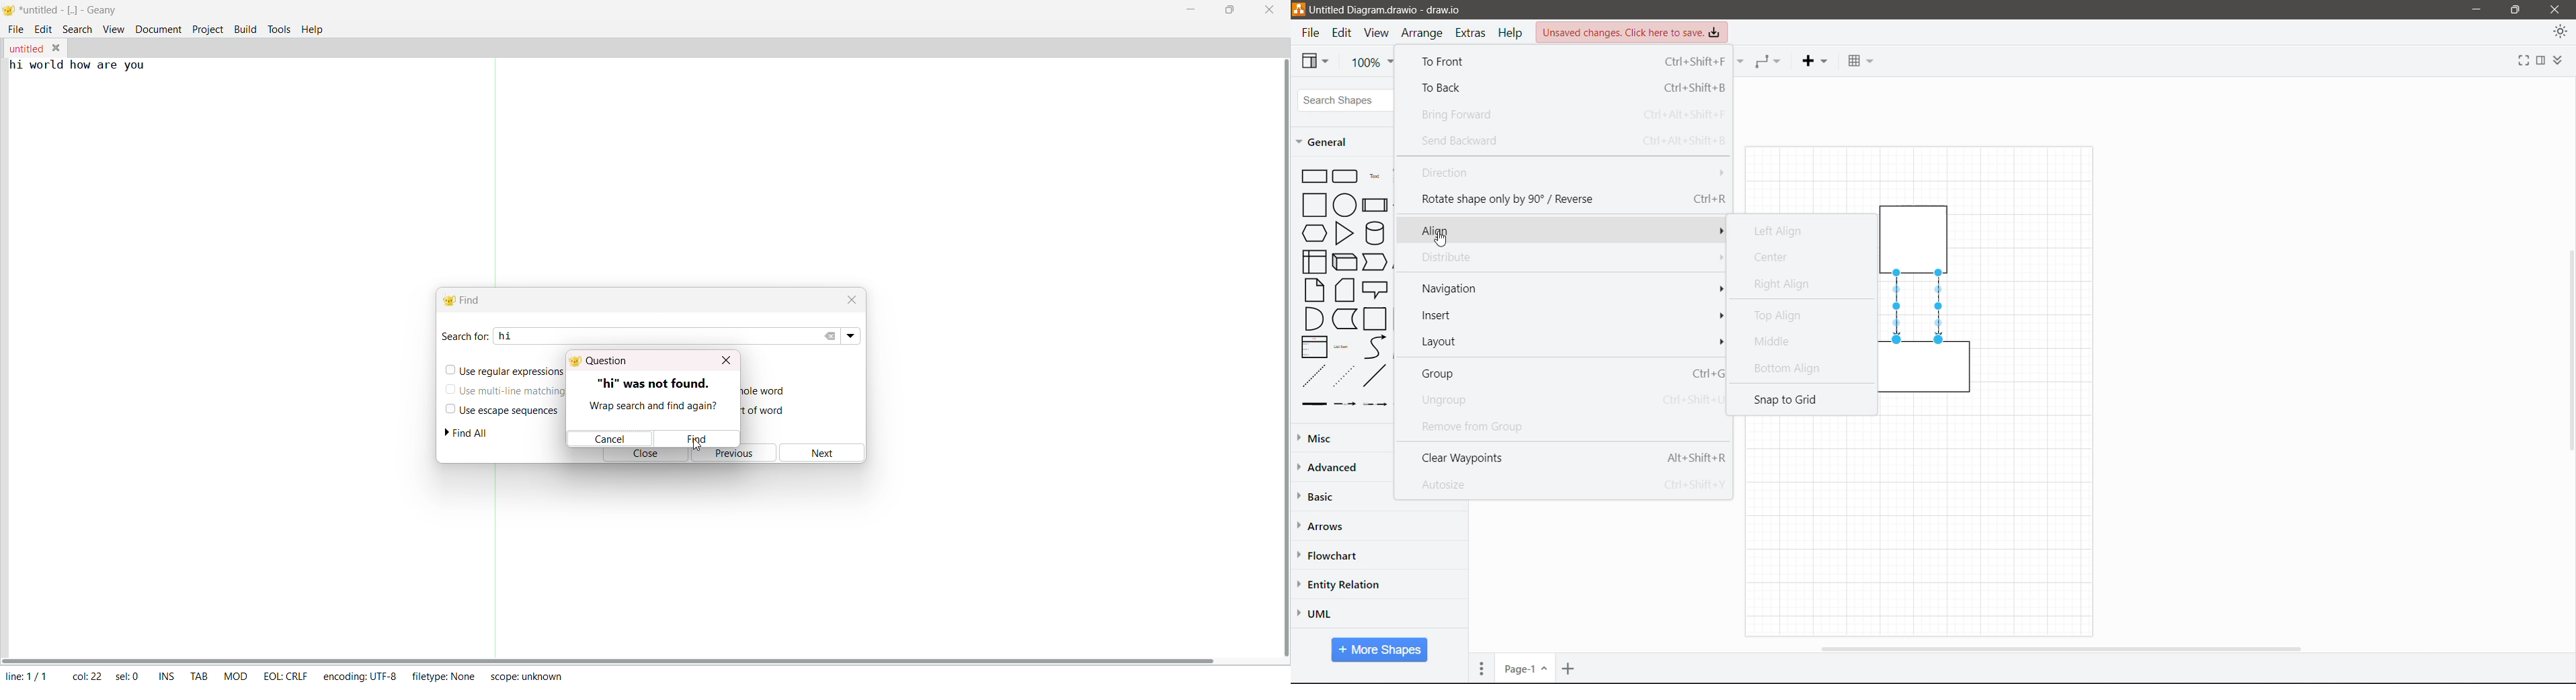  What do you see at coordinates (1347, 100) in the screenshot?
I see `Search Shapes` at bounding box center [1347, 100].